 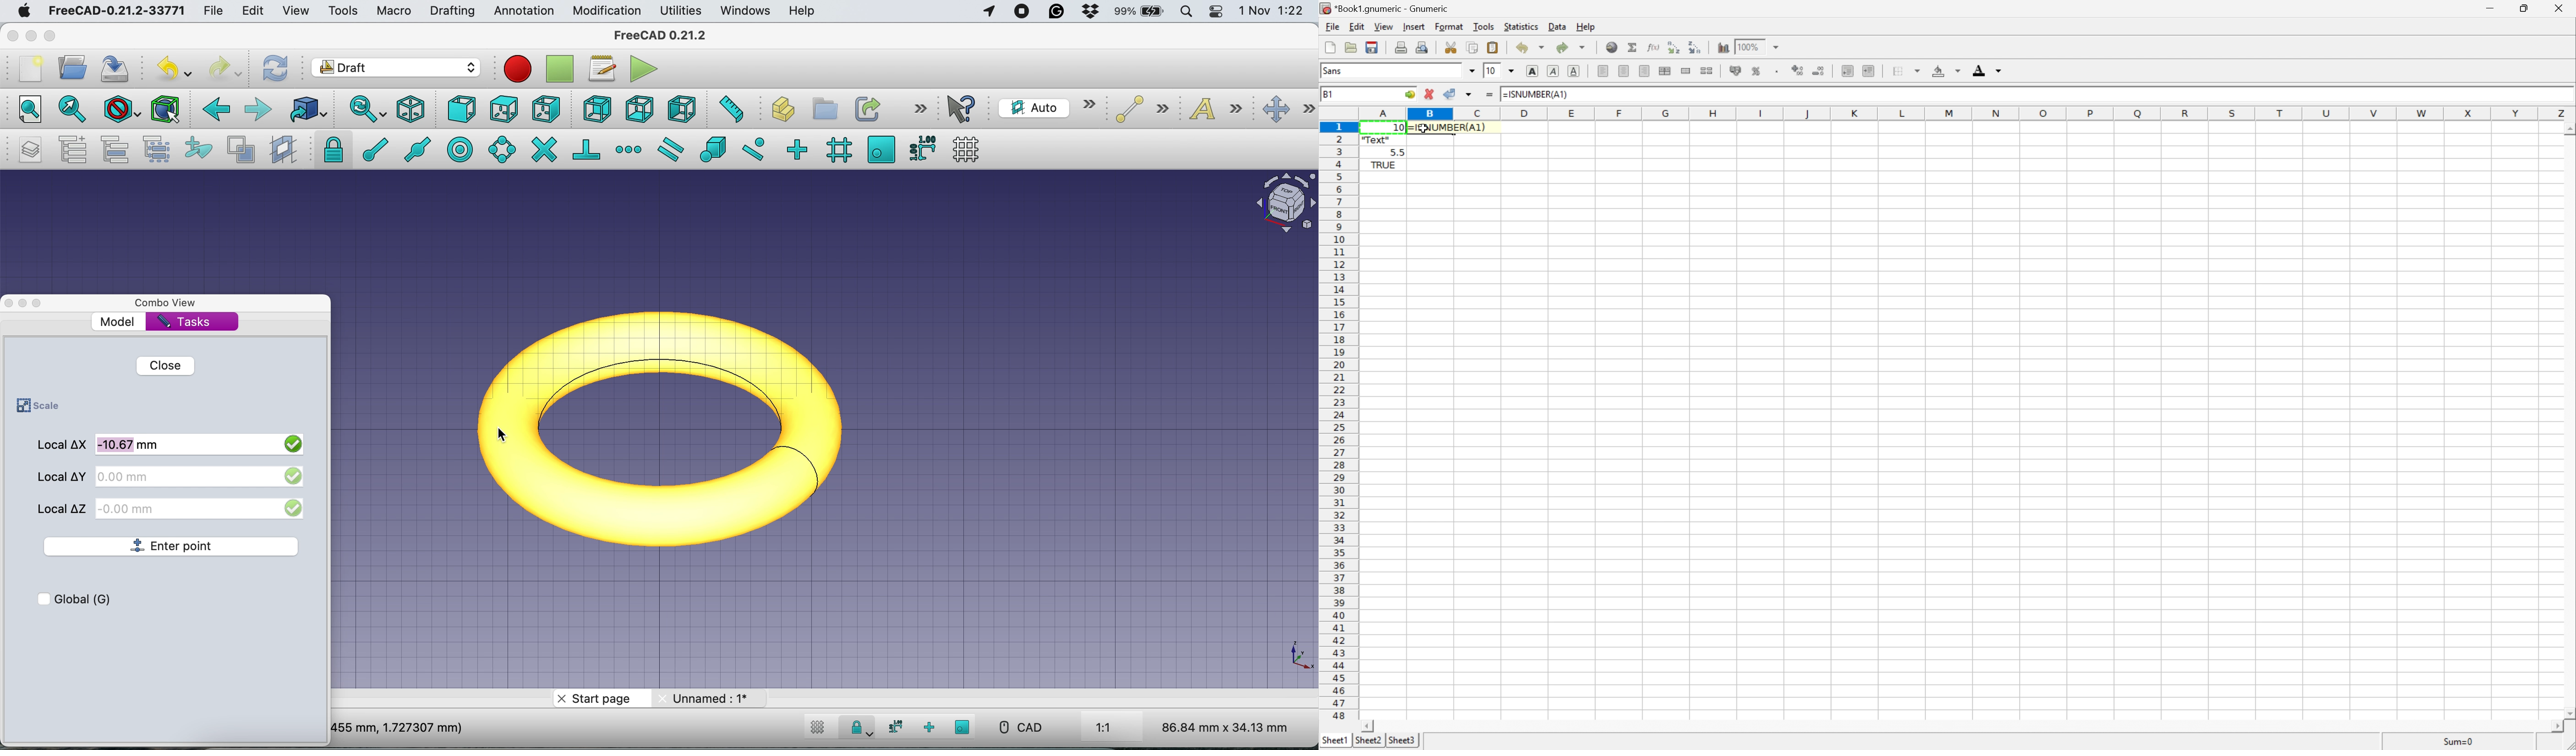 What do you see at coordinates (1288, 110) in the screenshot?
I see `move` at bounding box center [1288, 110].